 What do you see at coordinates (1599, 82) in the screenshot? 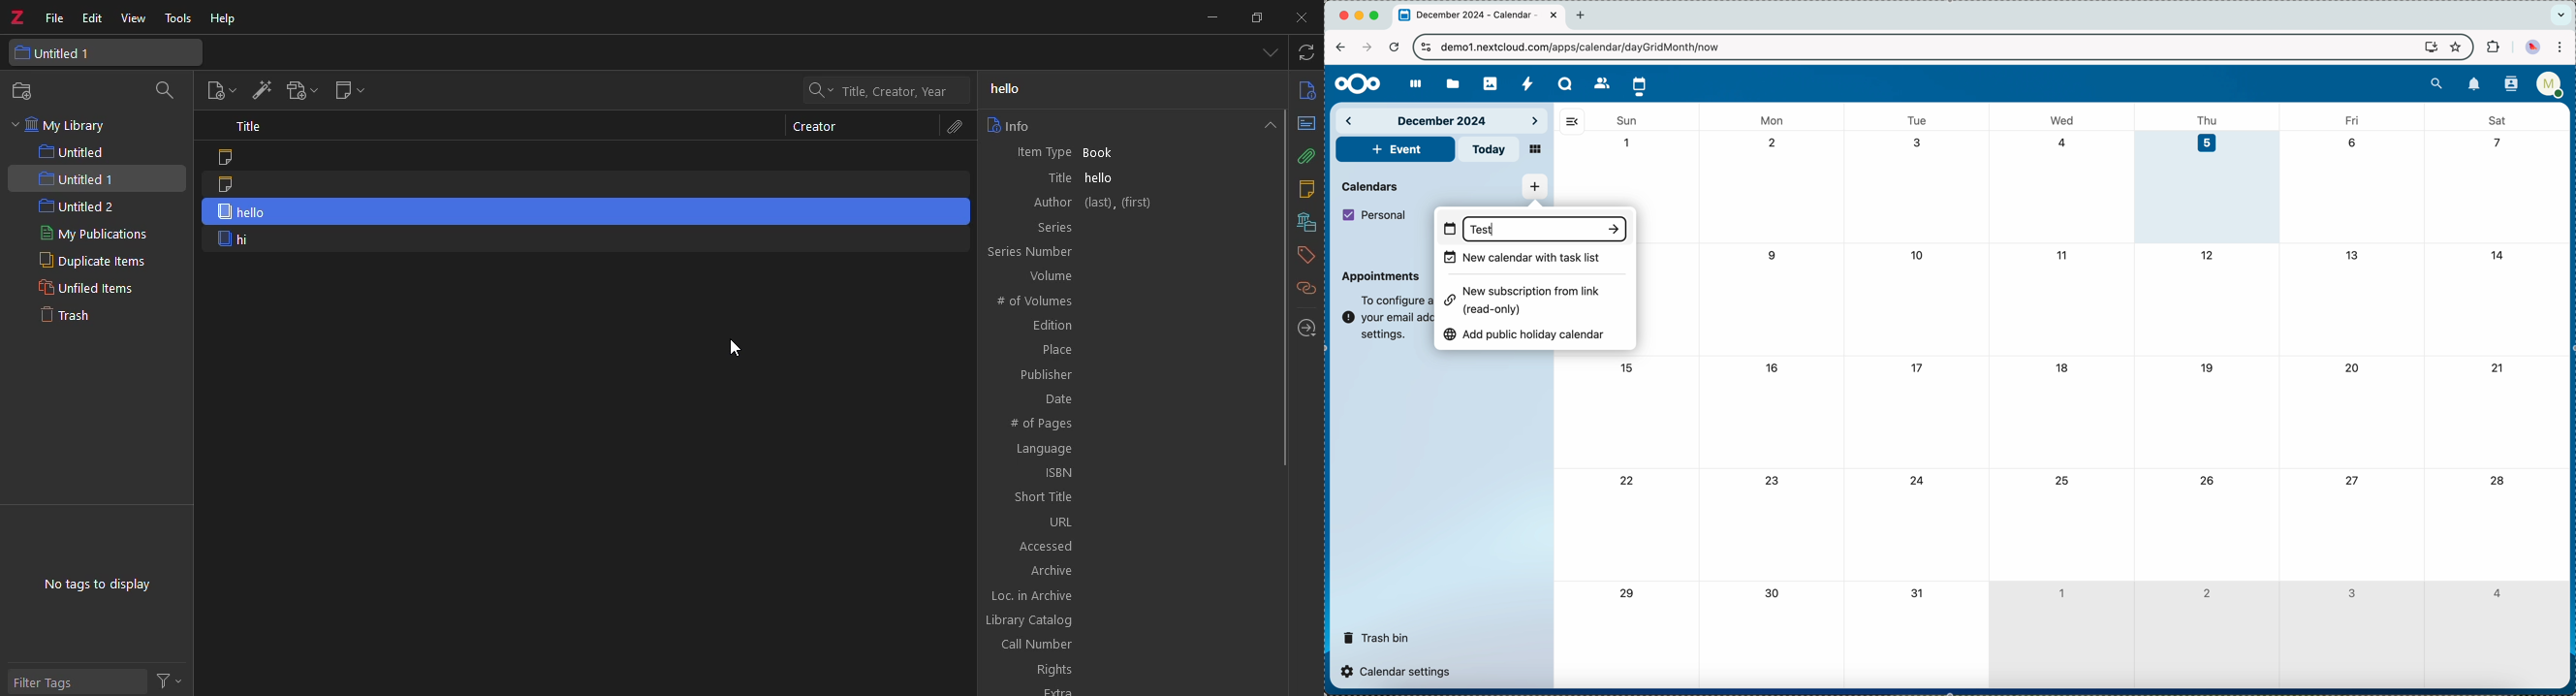
I see `contacts` at bounding box center [1599, 82].